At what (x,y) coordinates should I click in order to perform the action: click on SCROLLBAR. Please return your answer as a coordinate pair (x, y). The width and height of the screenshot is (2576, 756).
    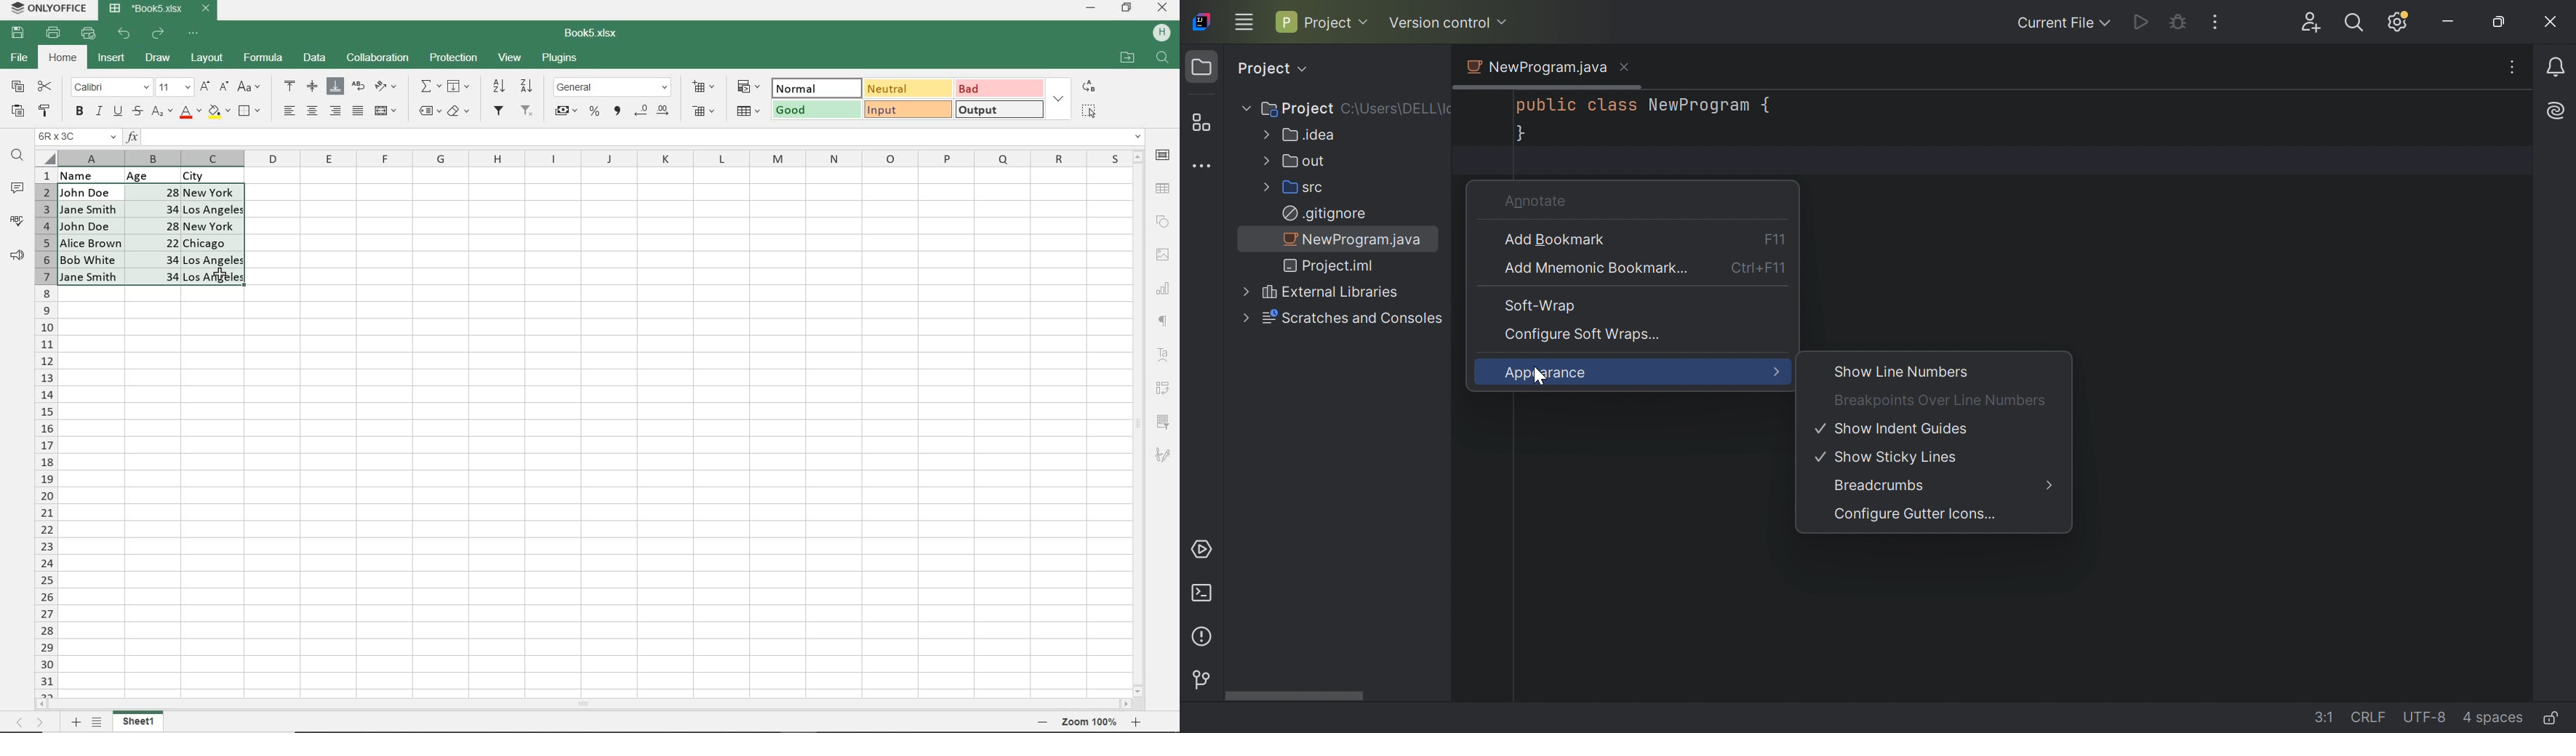
    Looking at the image, I should click on (1140, 423).